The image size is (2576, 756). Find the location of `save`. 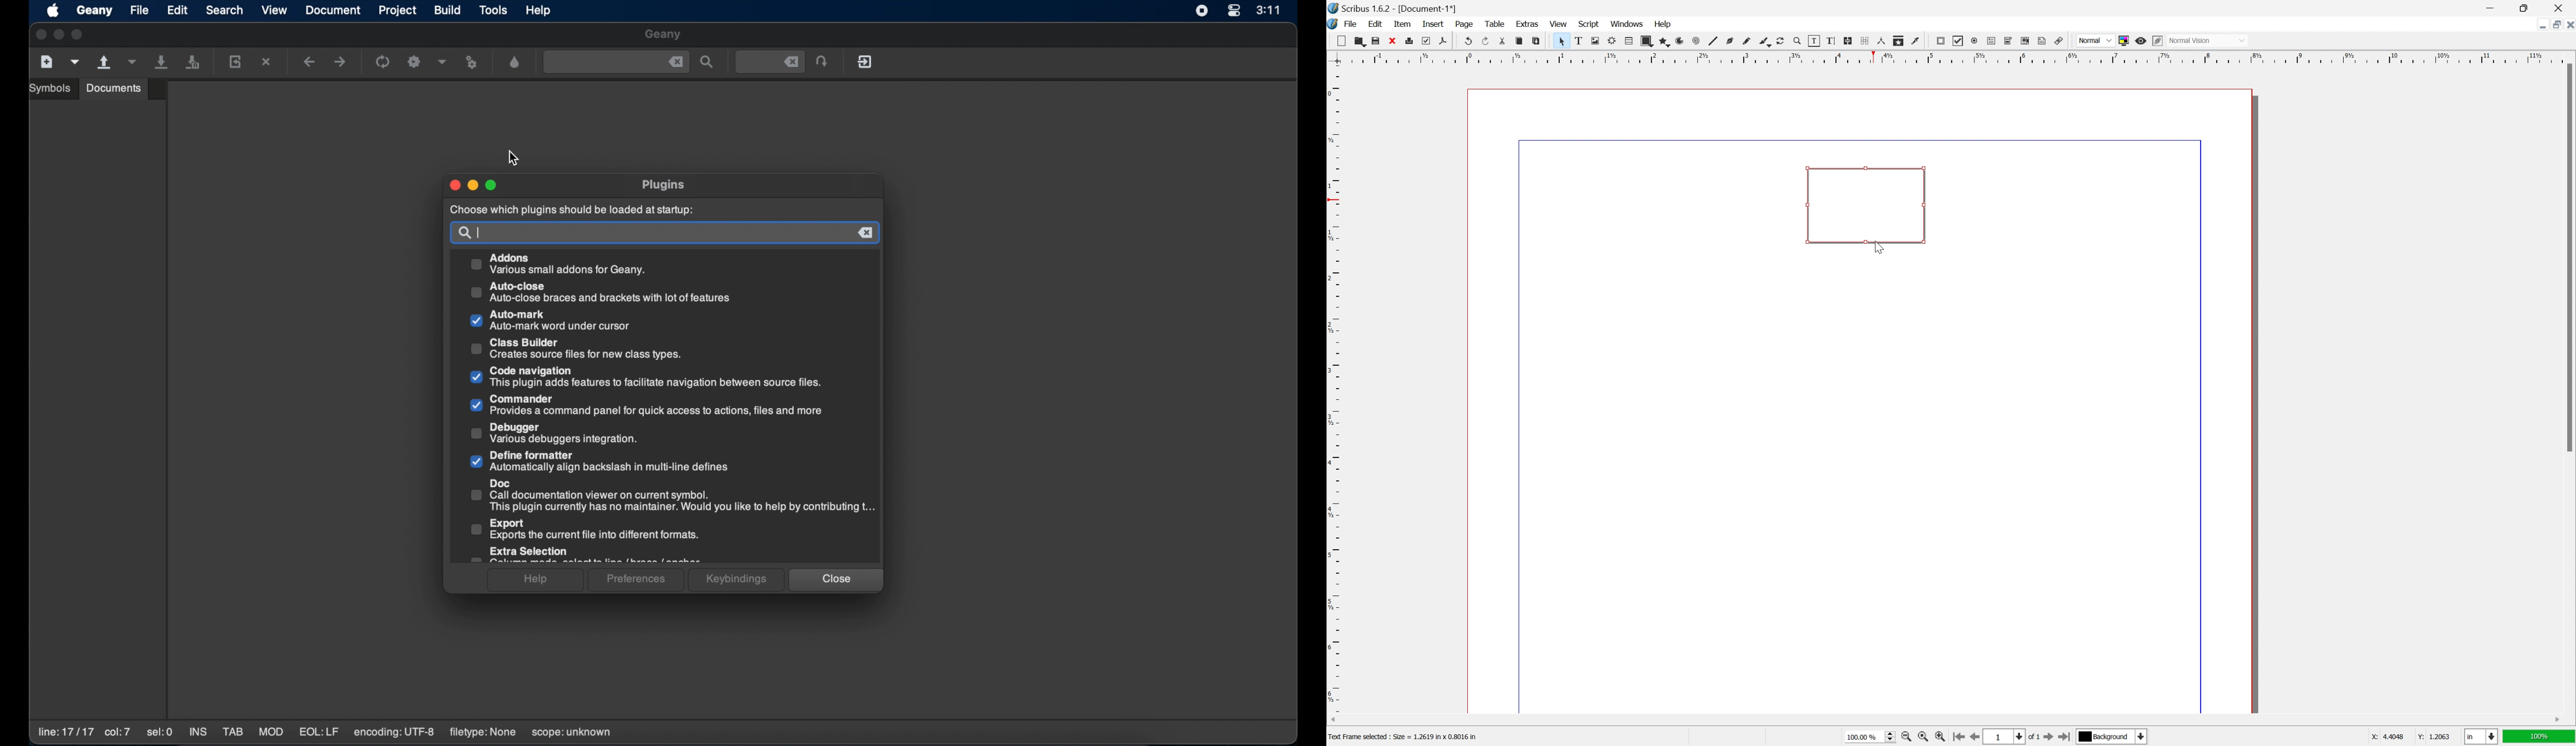

save is located at coordinates (1374, 41).